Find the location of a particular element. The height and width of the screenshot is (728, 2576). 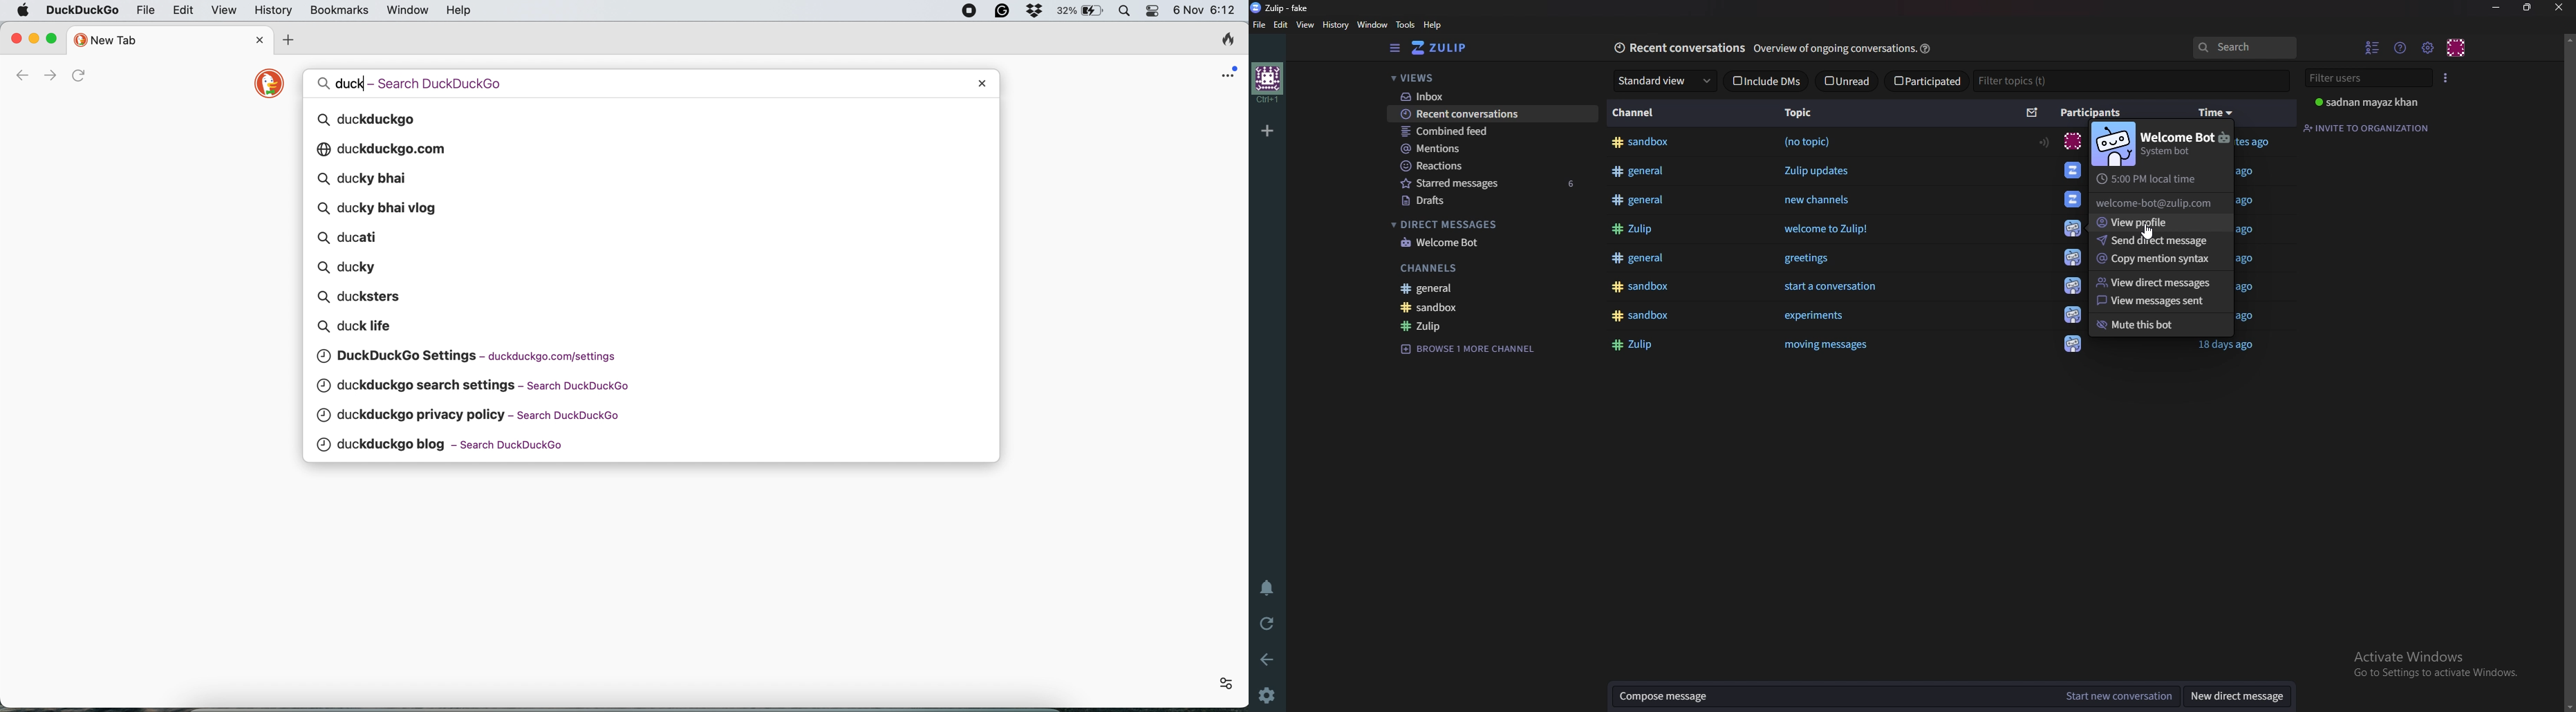

Welcome bot profile image is located at coordinates (2113, 146).